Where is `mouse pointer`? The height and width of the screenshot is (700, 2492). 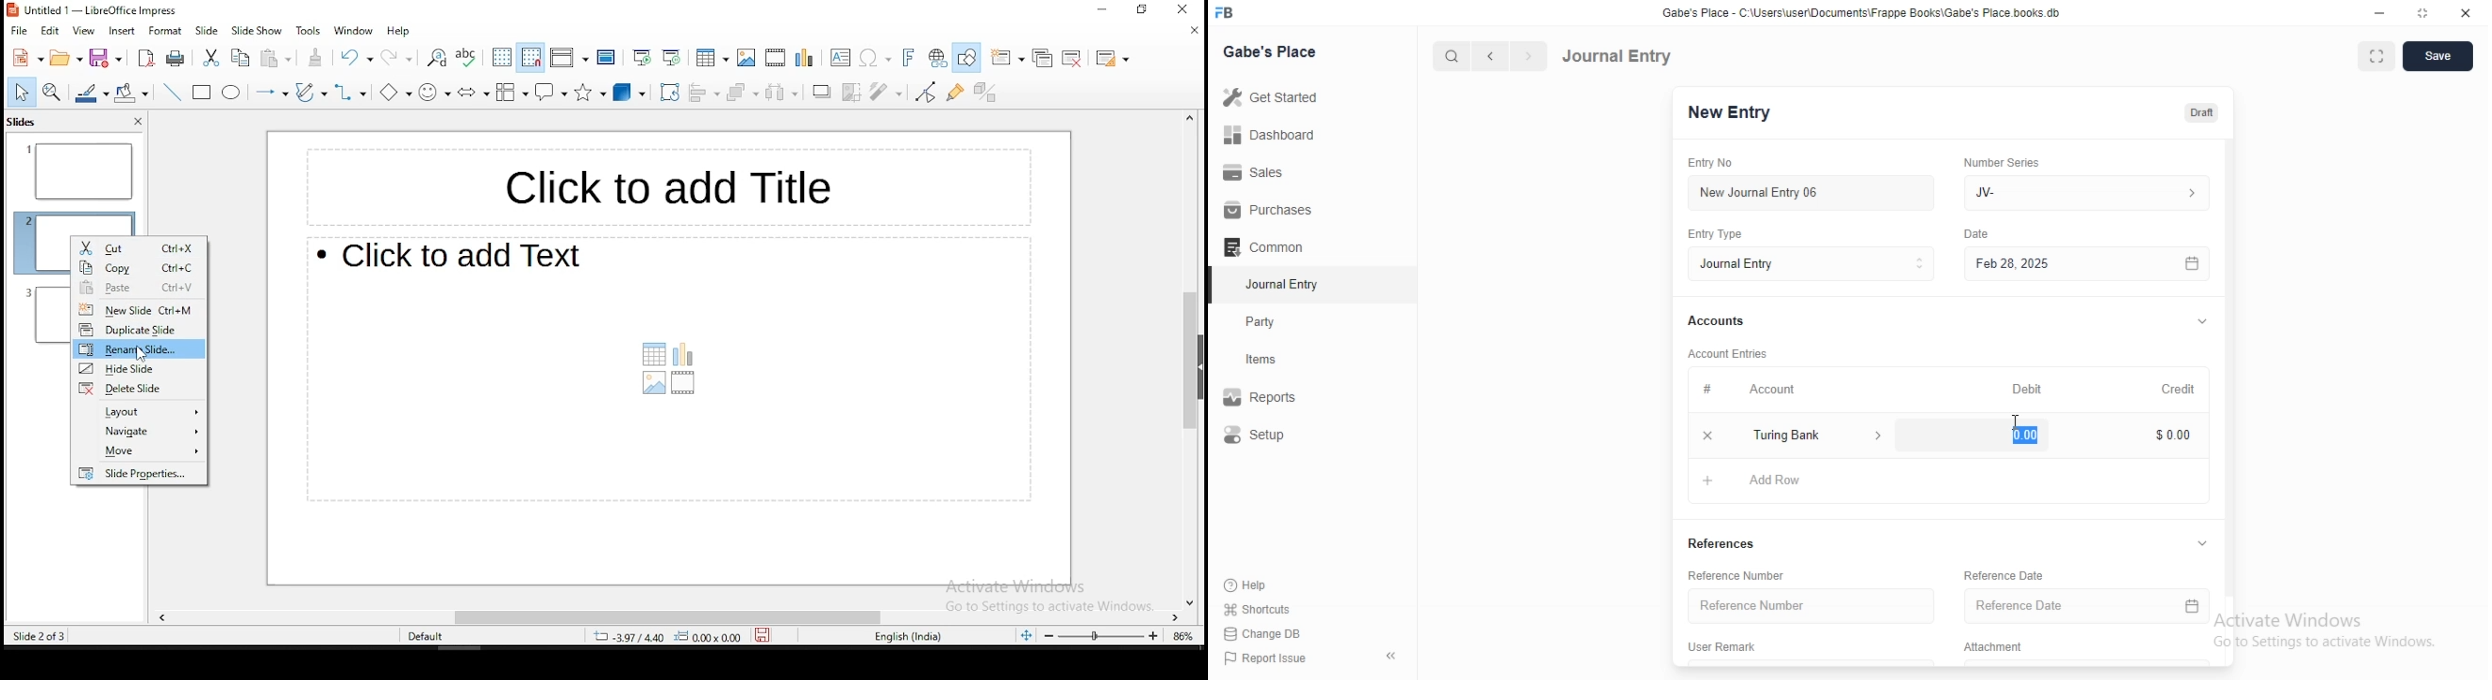 mouse pointer is located at coordinates (140, 354).